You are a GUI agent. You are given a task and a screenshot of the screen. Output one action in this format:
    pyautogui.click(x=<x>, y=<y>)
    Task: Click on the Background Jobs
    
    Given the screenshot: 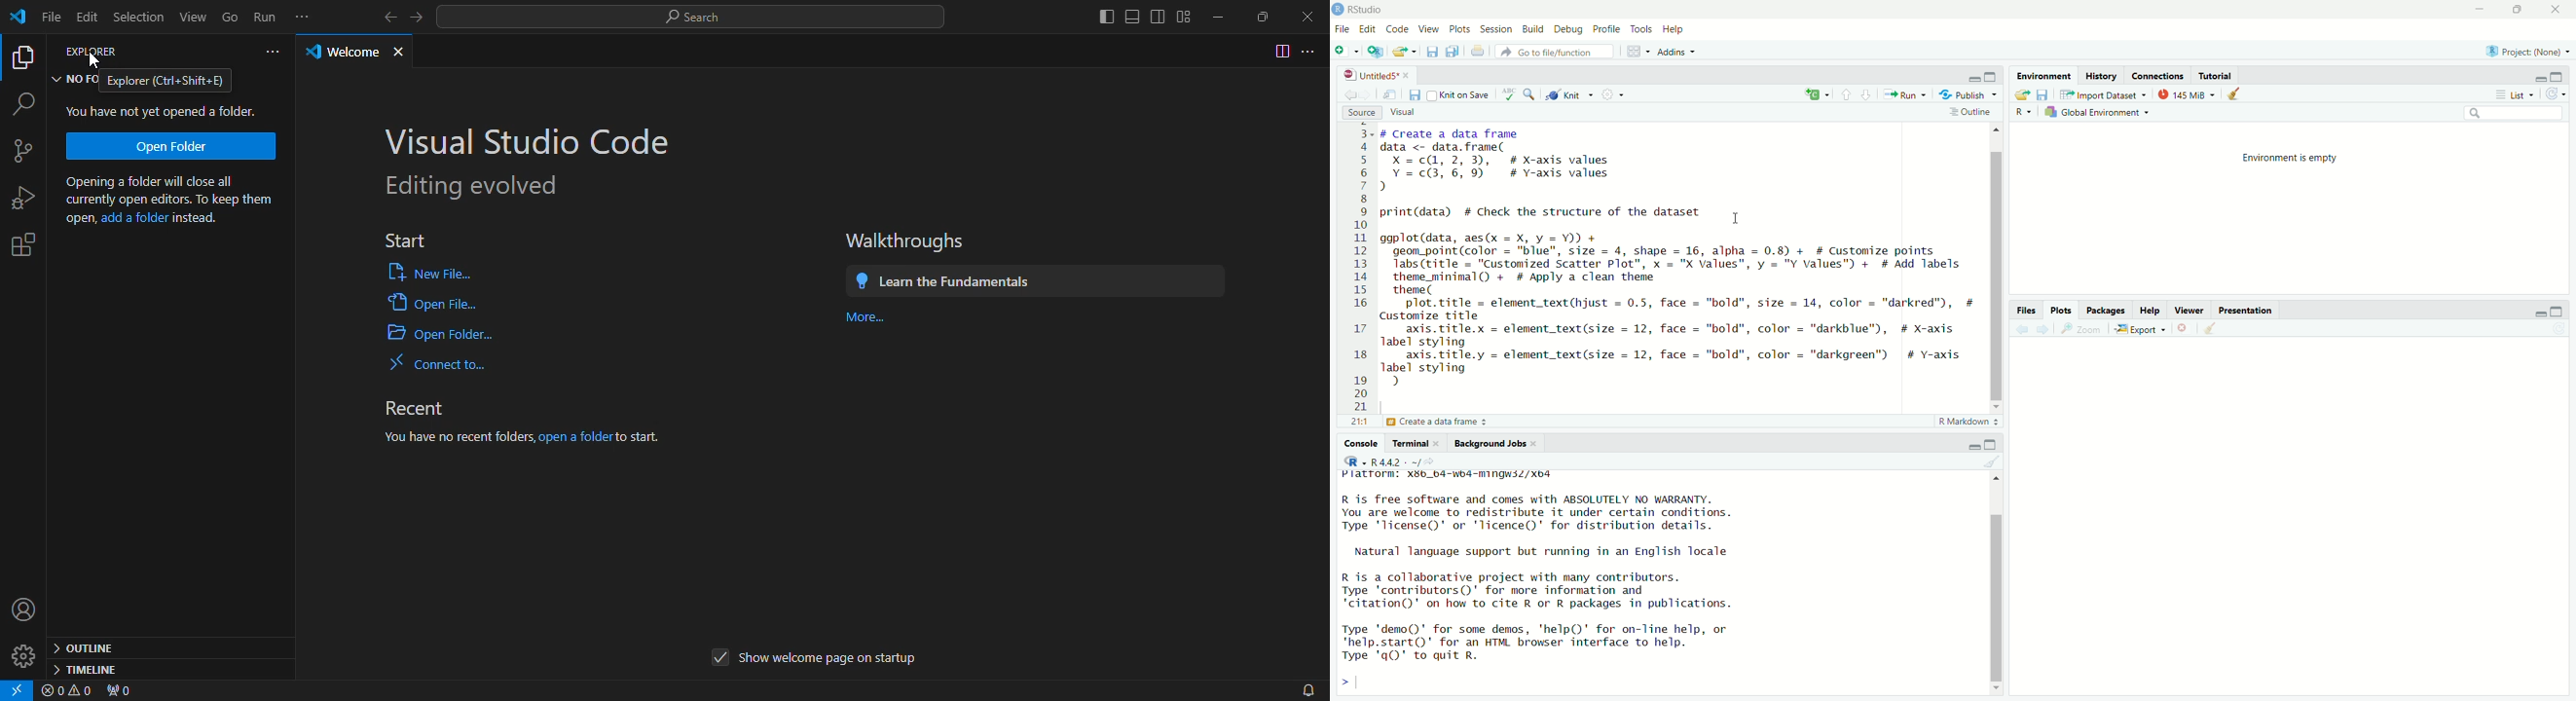 What is the action you would take?
    pyautogui.click(x=1494, y=444)
    